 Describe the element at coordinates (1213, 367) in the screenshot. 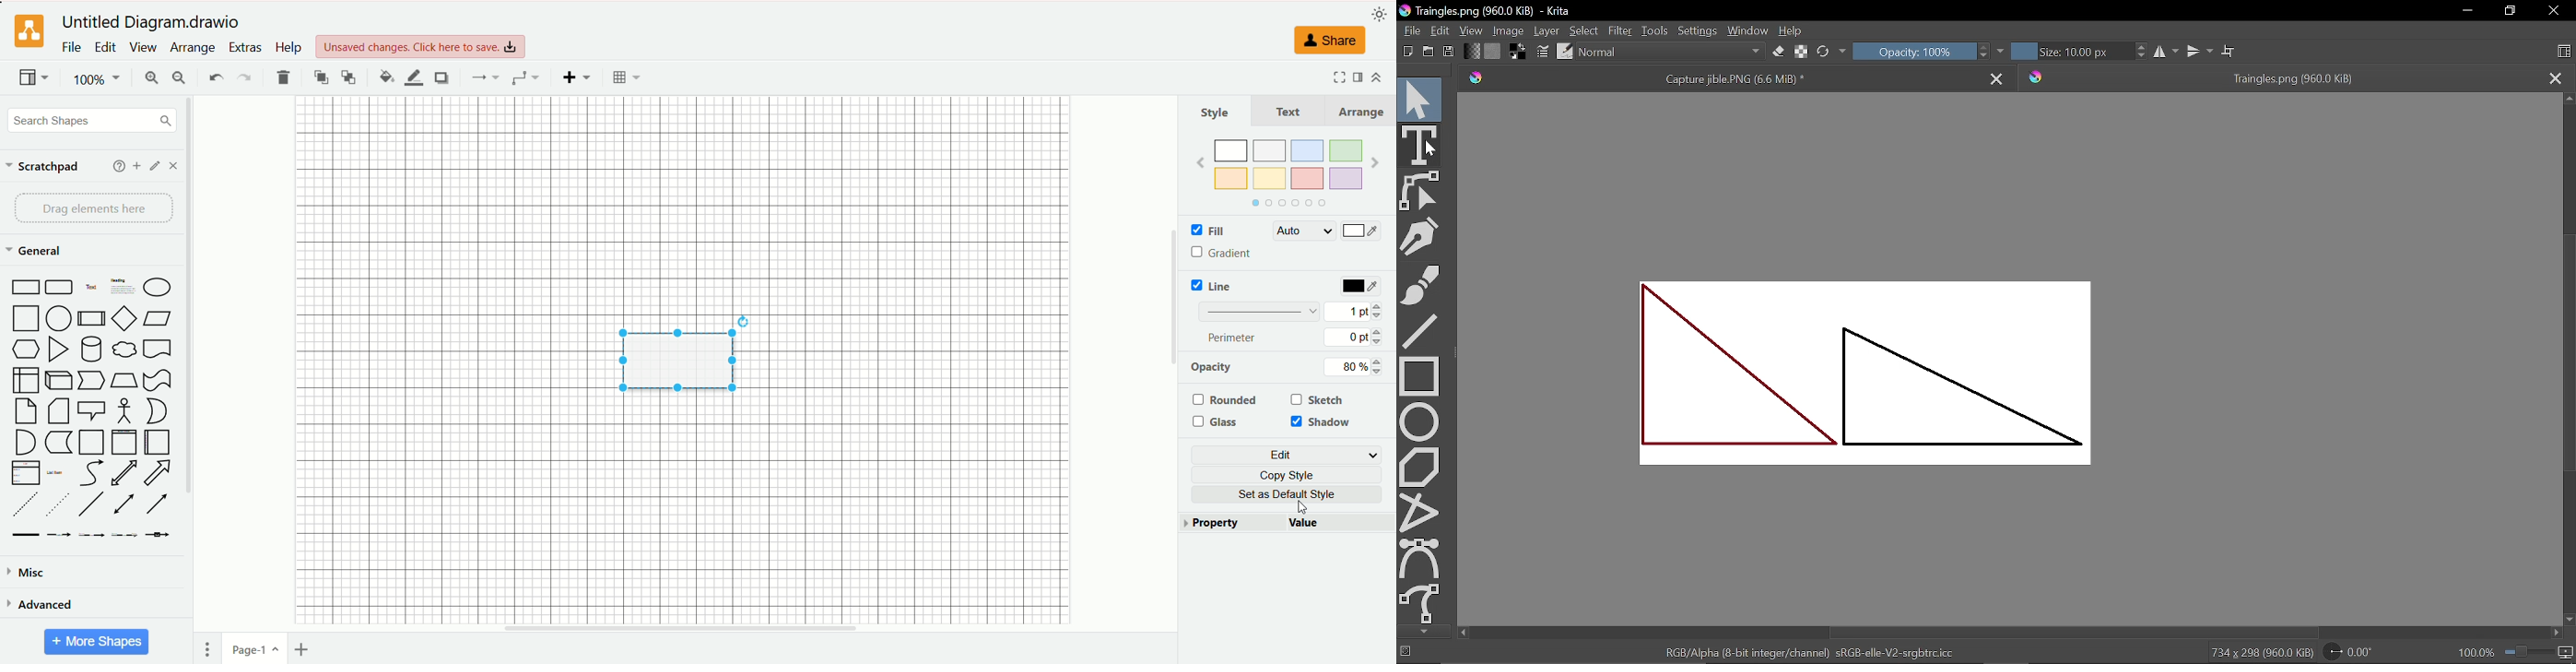

I see `opacity` at that location.